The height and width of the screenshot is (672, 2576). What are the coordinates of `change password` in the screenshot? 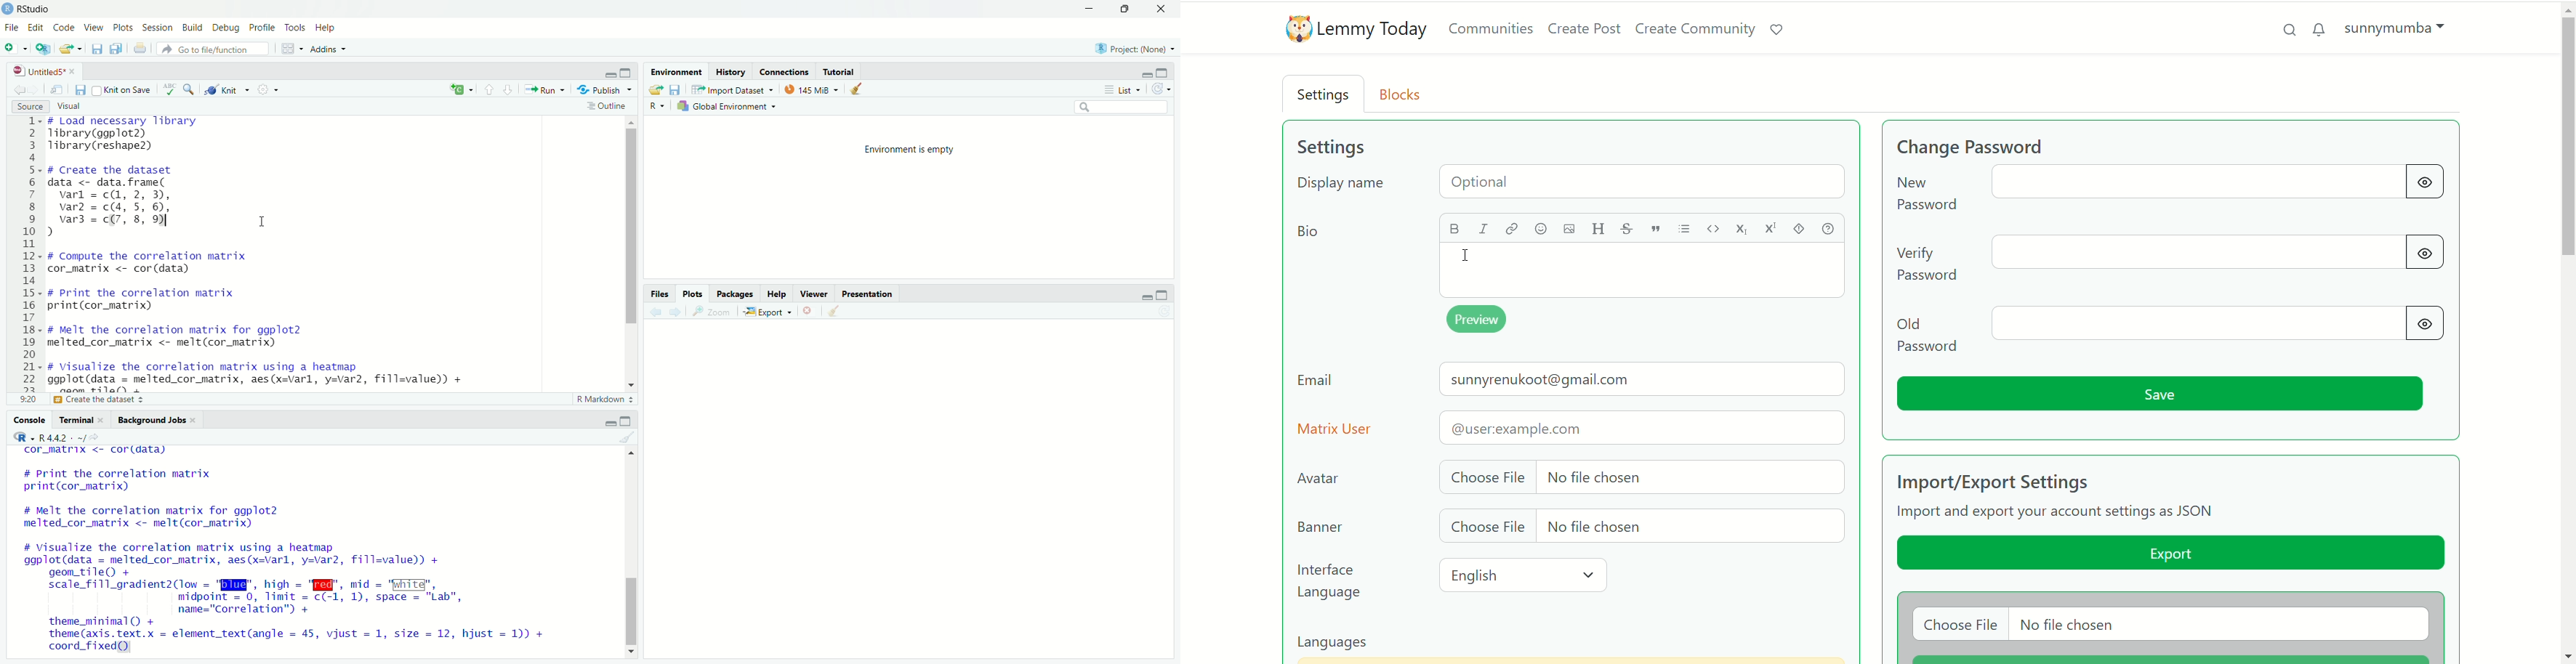 It's located at (1997, 145).